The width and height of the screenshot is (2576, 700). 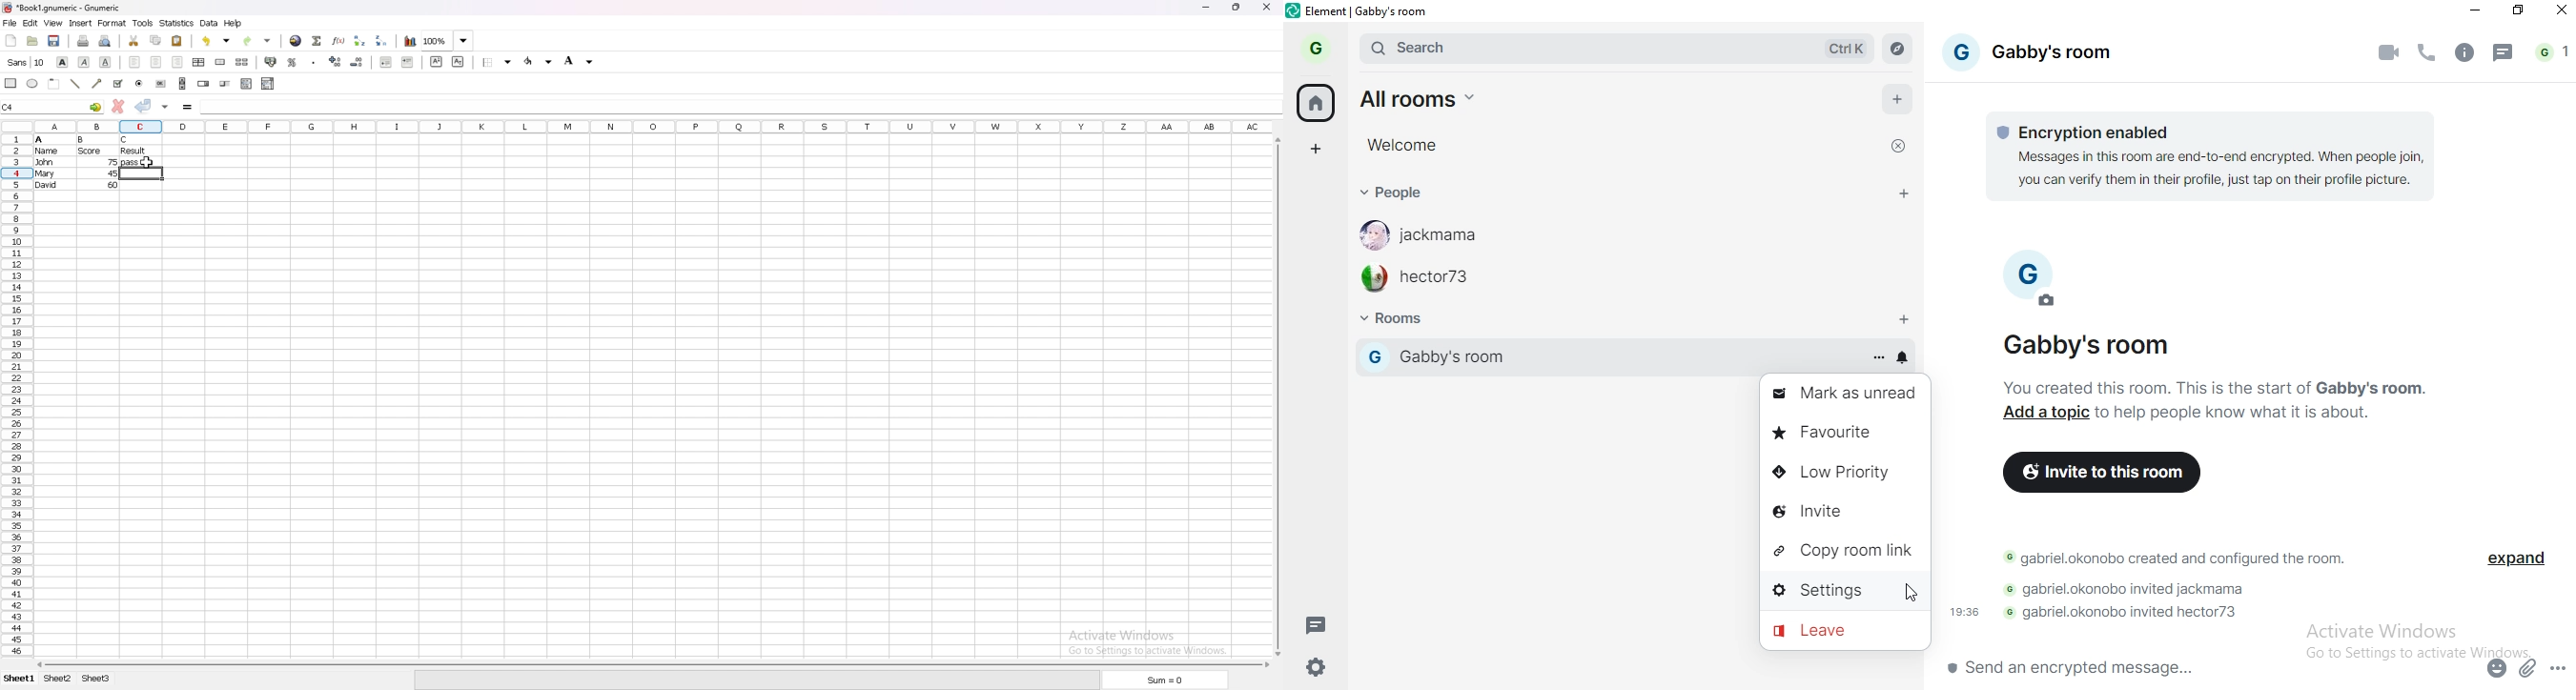 What do you see at coordinates (2505, 54) in the screenshot?
I see `message` at bounding box center [2505, 54].